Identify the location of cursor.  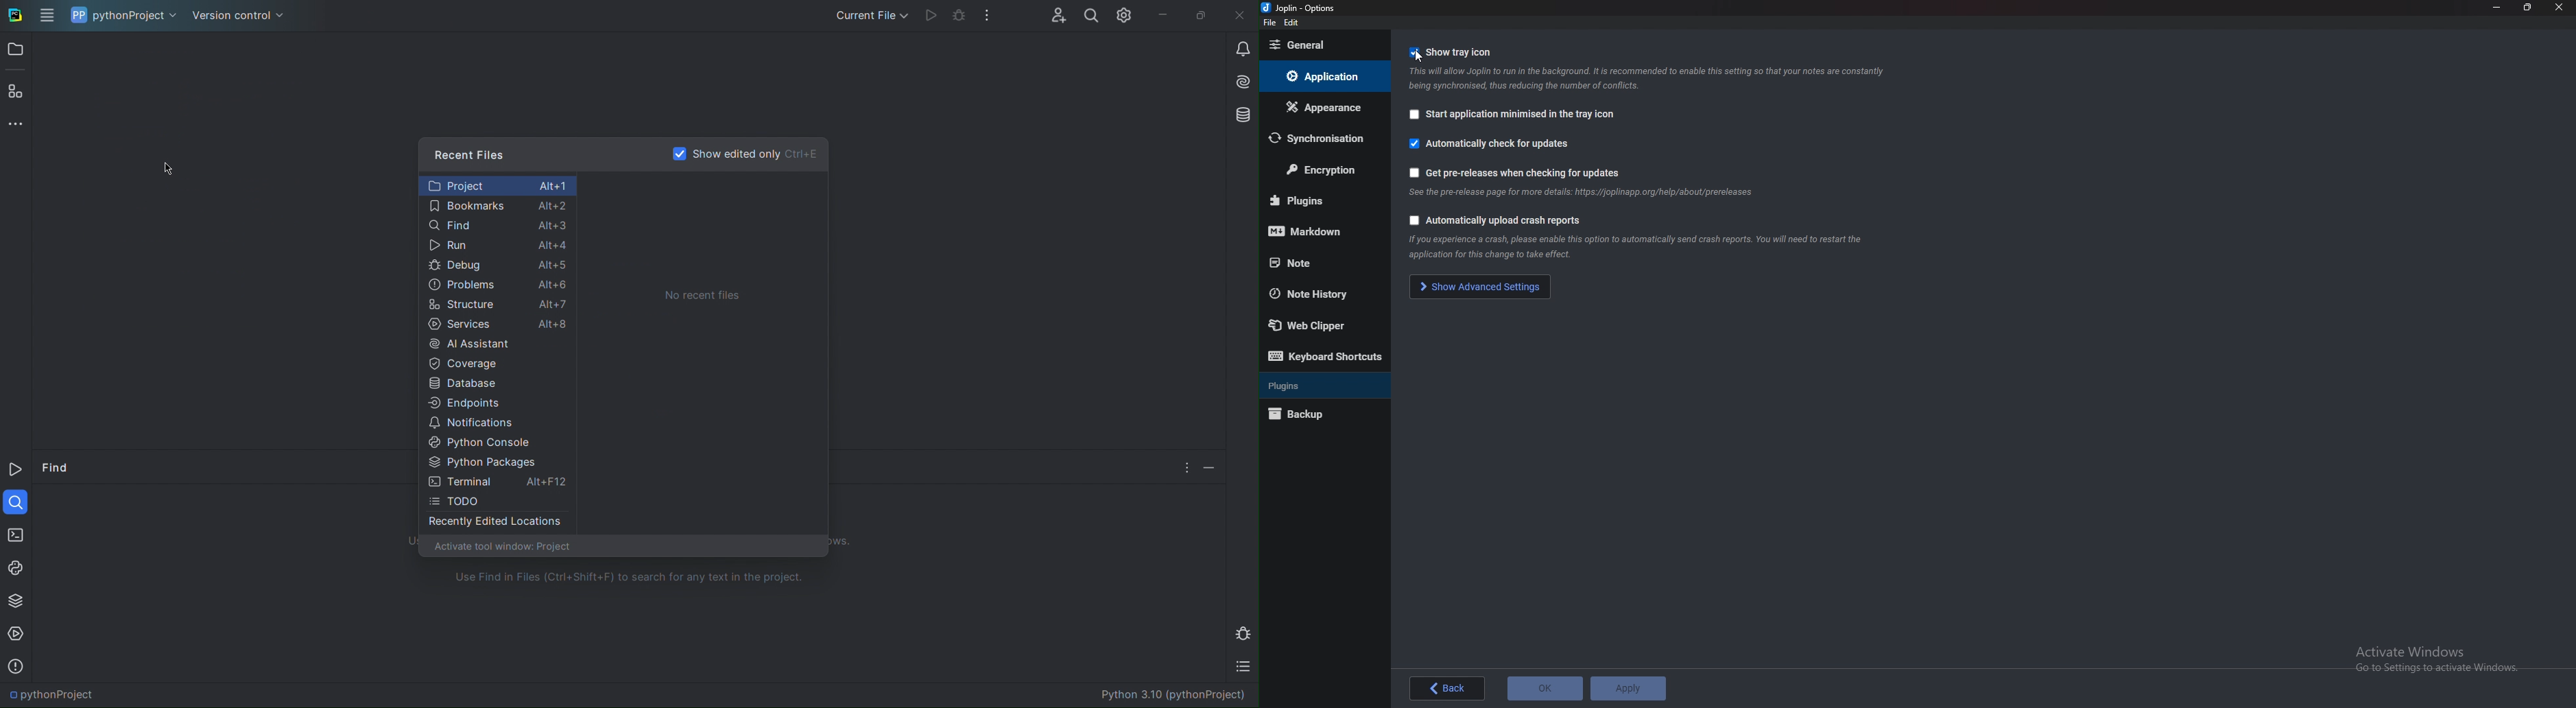
(1422, 57).